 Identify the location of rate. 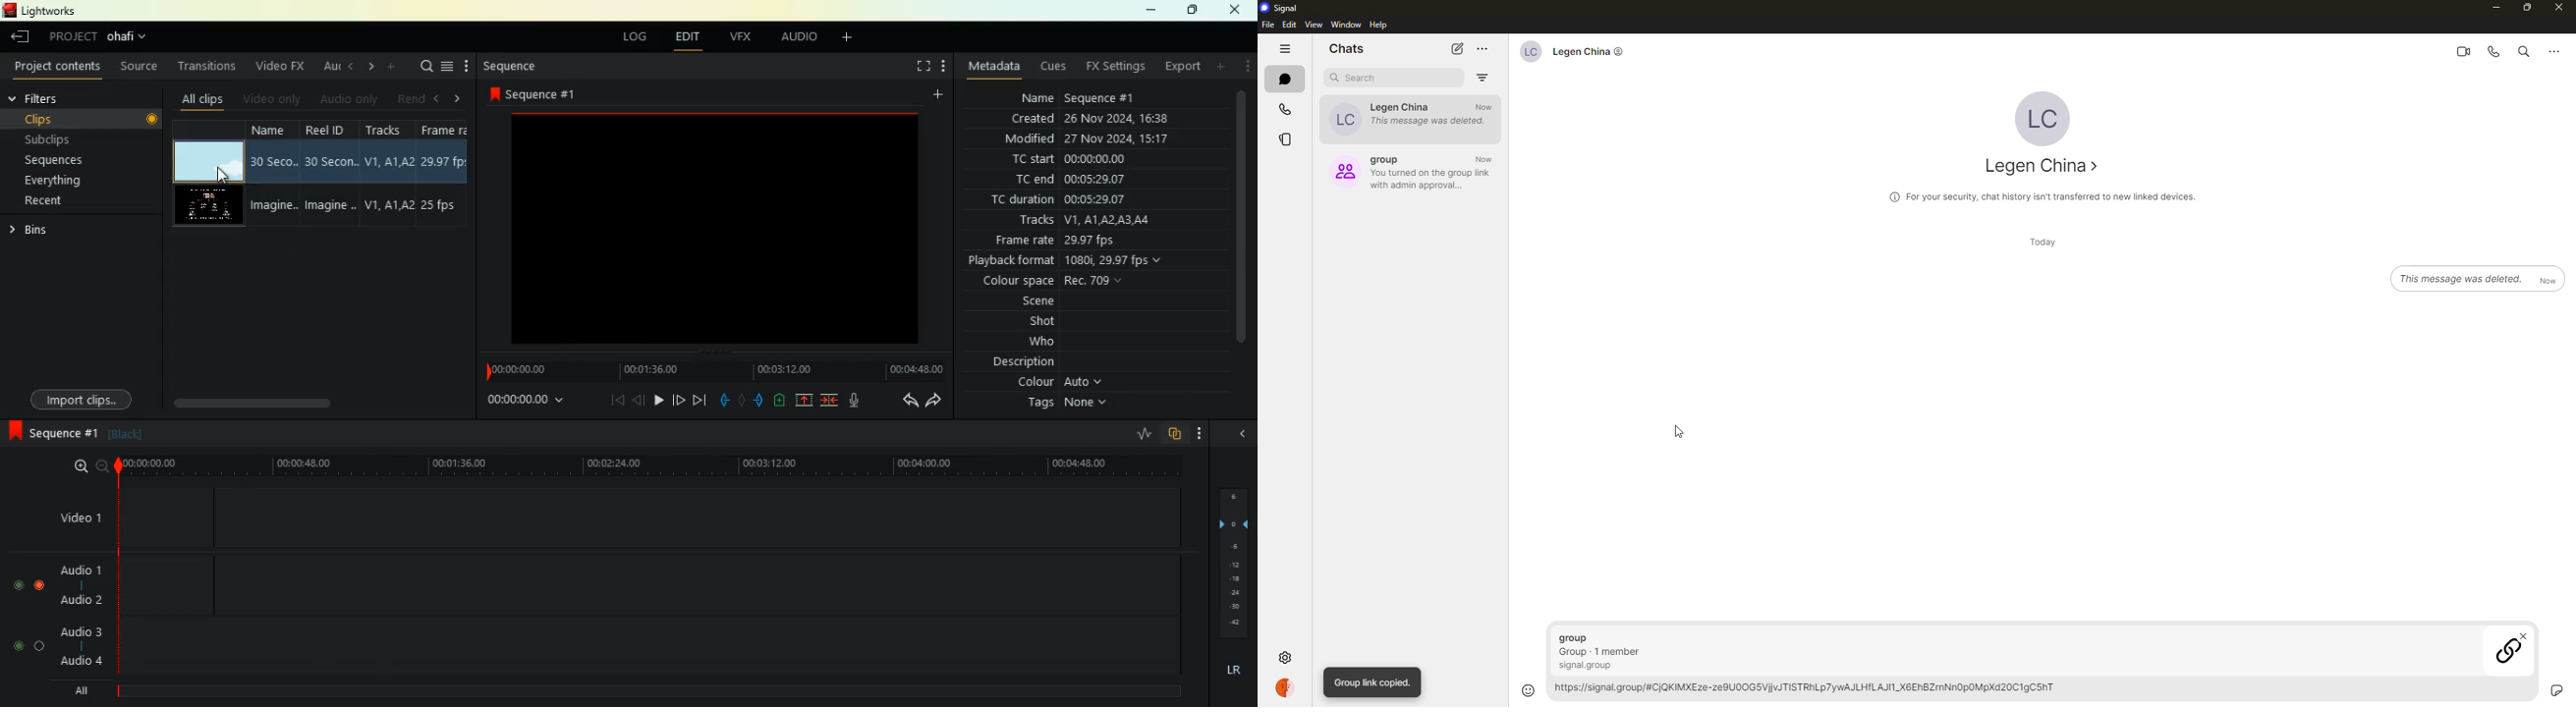
(1137, 435).